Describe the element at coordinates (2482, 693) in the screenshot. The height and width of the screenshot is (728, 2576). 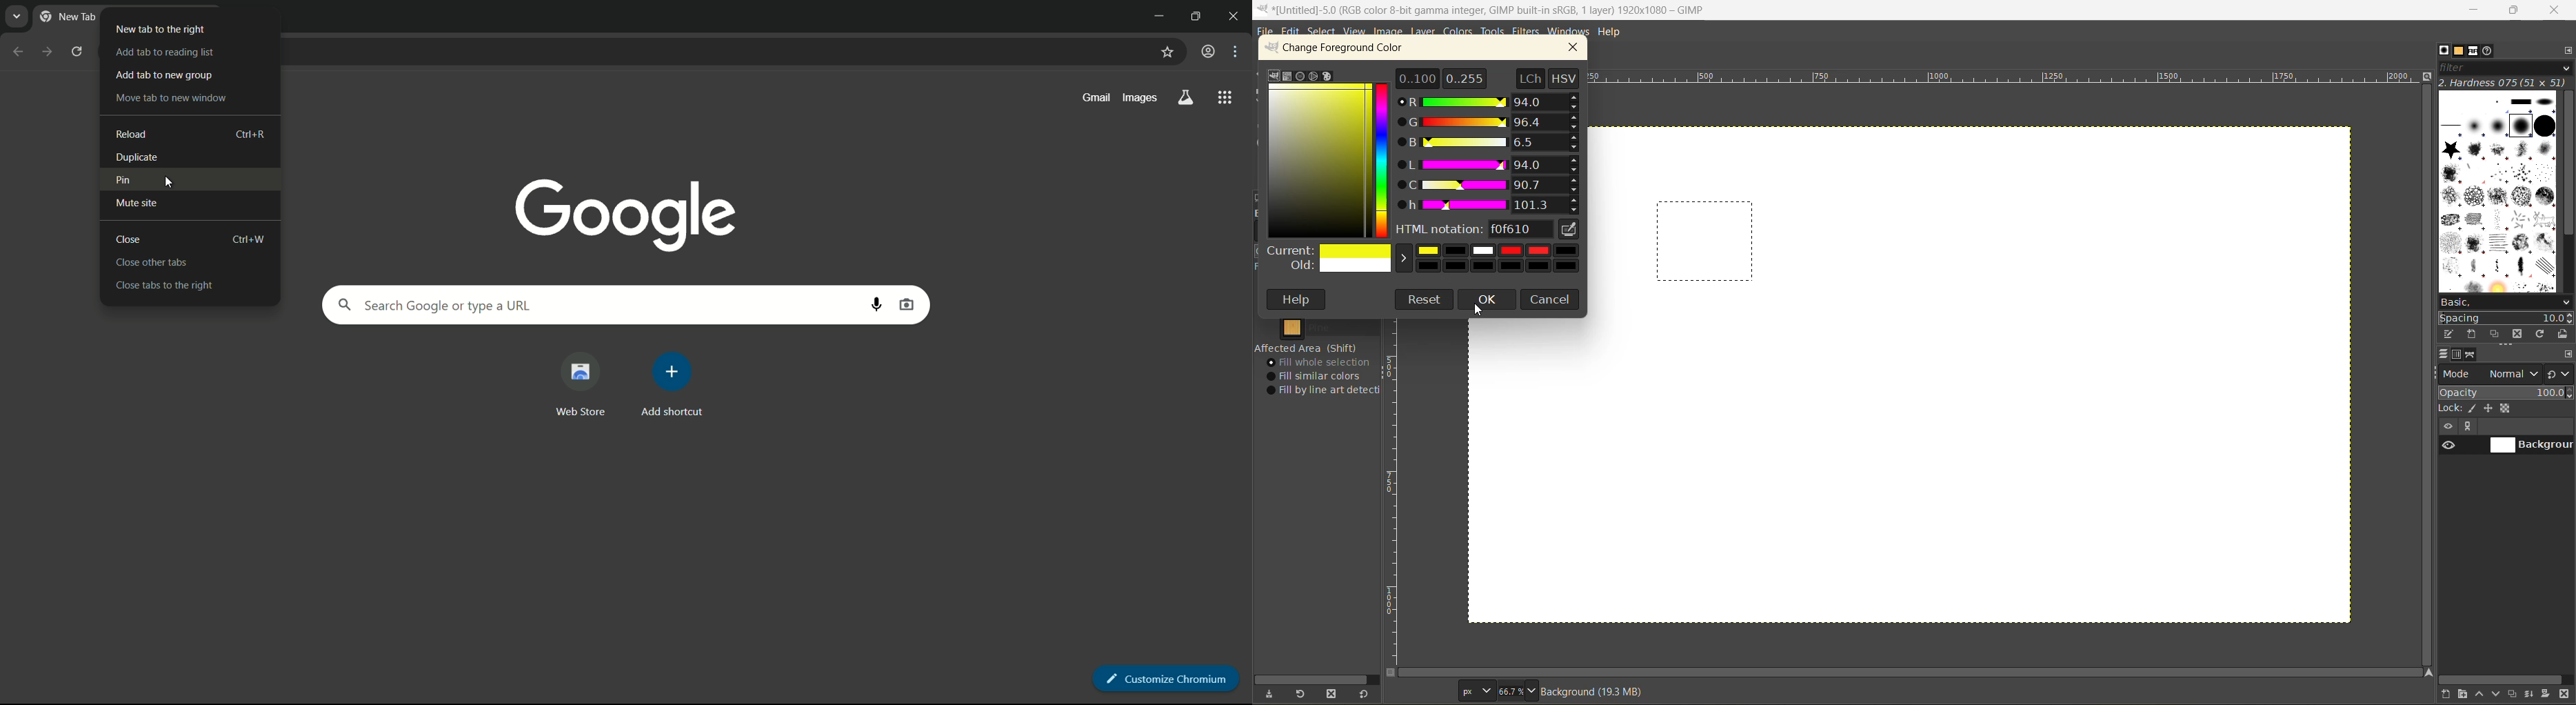
I see `raise this layer` at that location.